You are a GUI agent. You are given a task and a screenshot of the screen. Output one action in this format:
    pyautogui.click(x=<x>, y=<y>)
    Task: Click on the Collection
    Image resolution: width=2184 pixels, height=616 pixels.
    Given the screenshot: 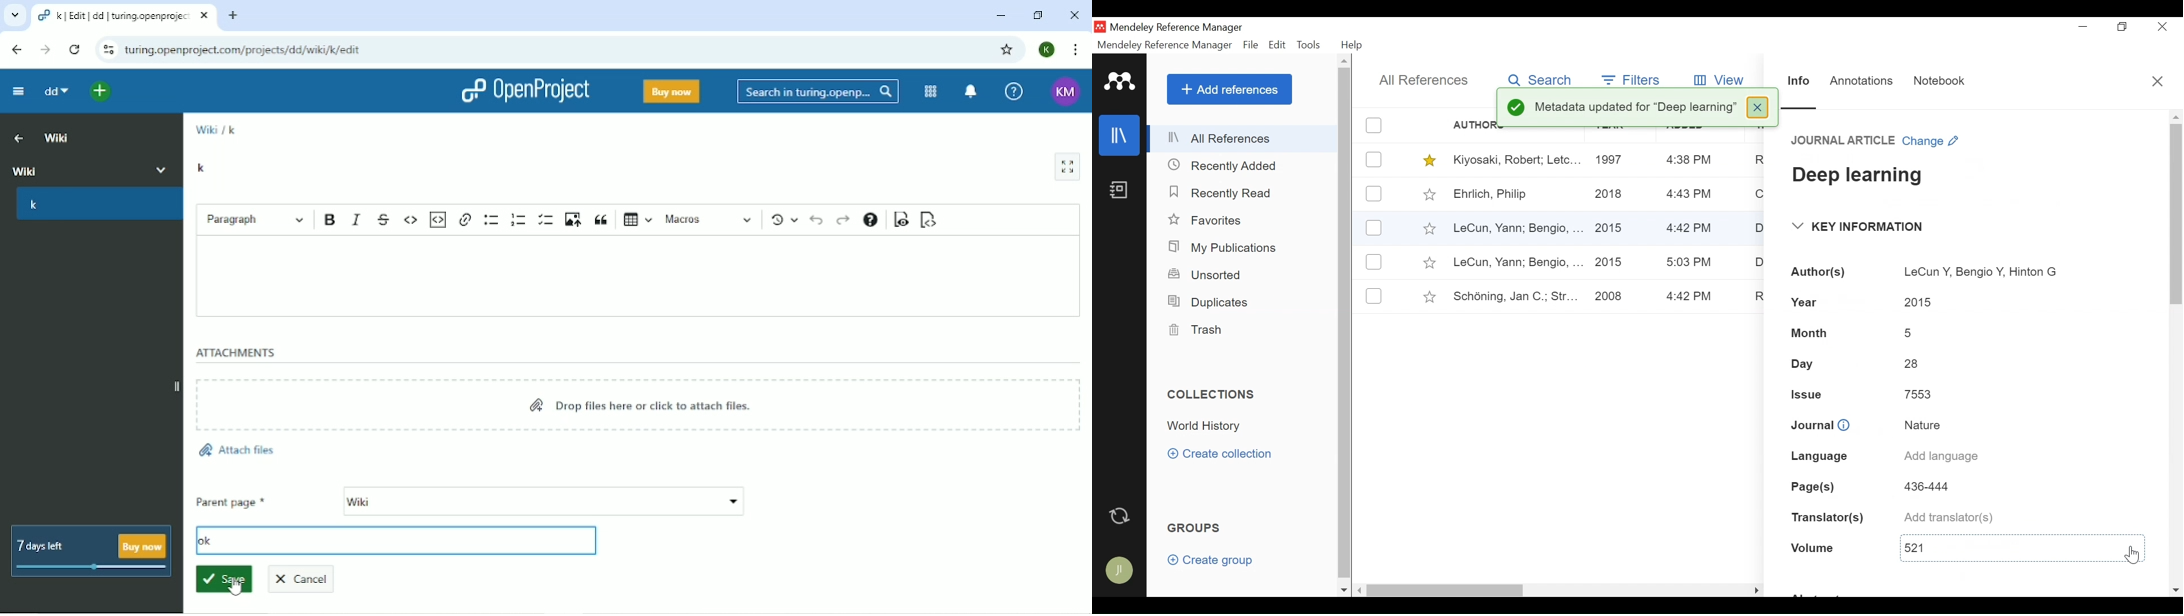 What is the action you would take?
    pyautogui.click(x=1207, y=426)
    